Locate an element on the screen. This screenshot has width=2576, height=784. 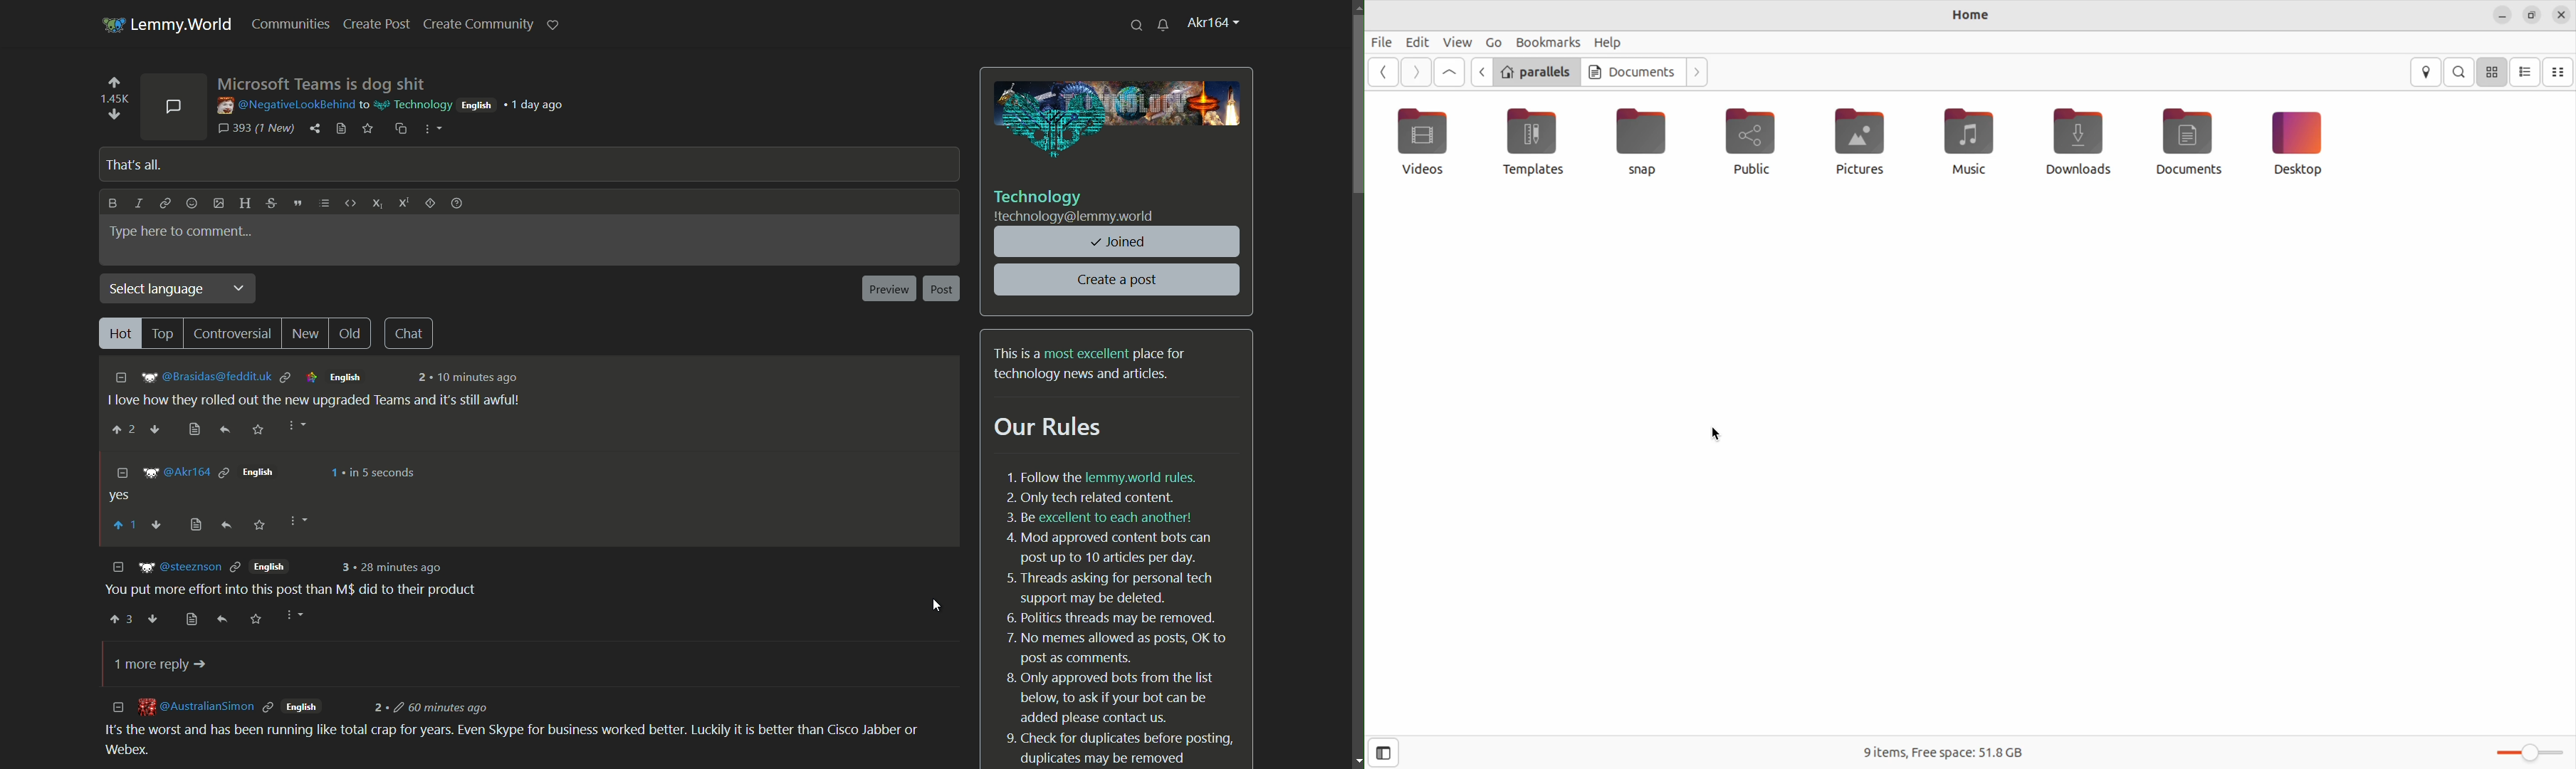
post is located at coordinates (943, 289).